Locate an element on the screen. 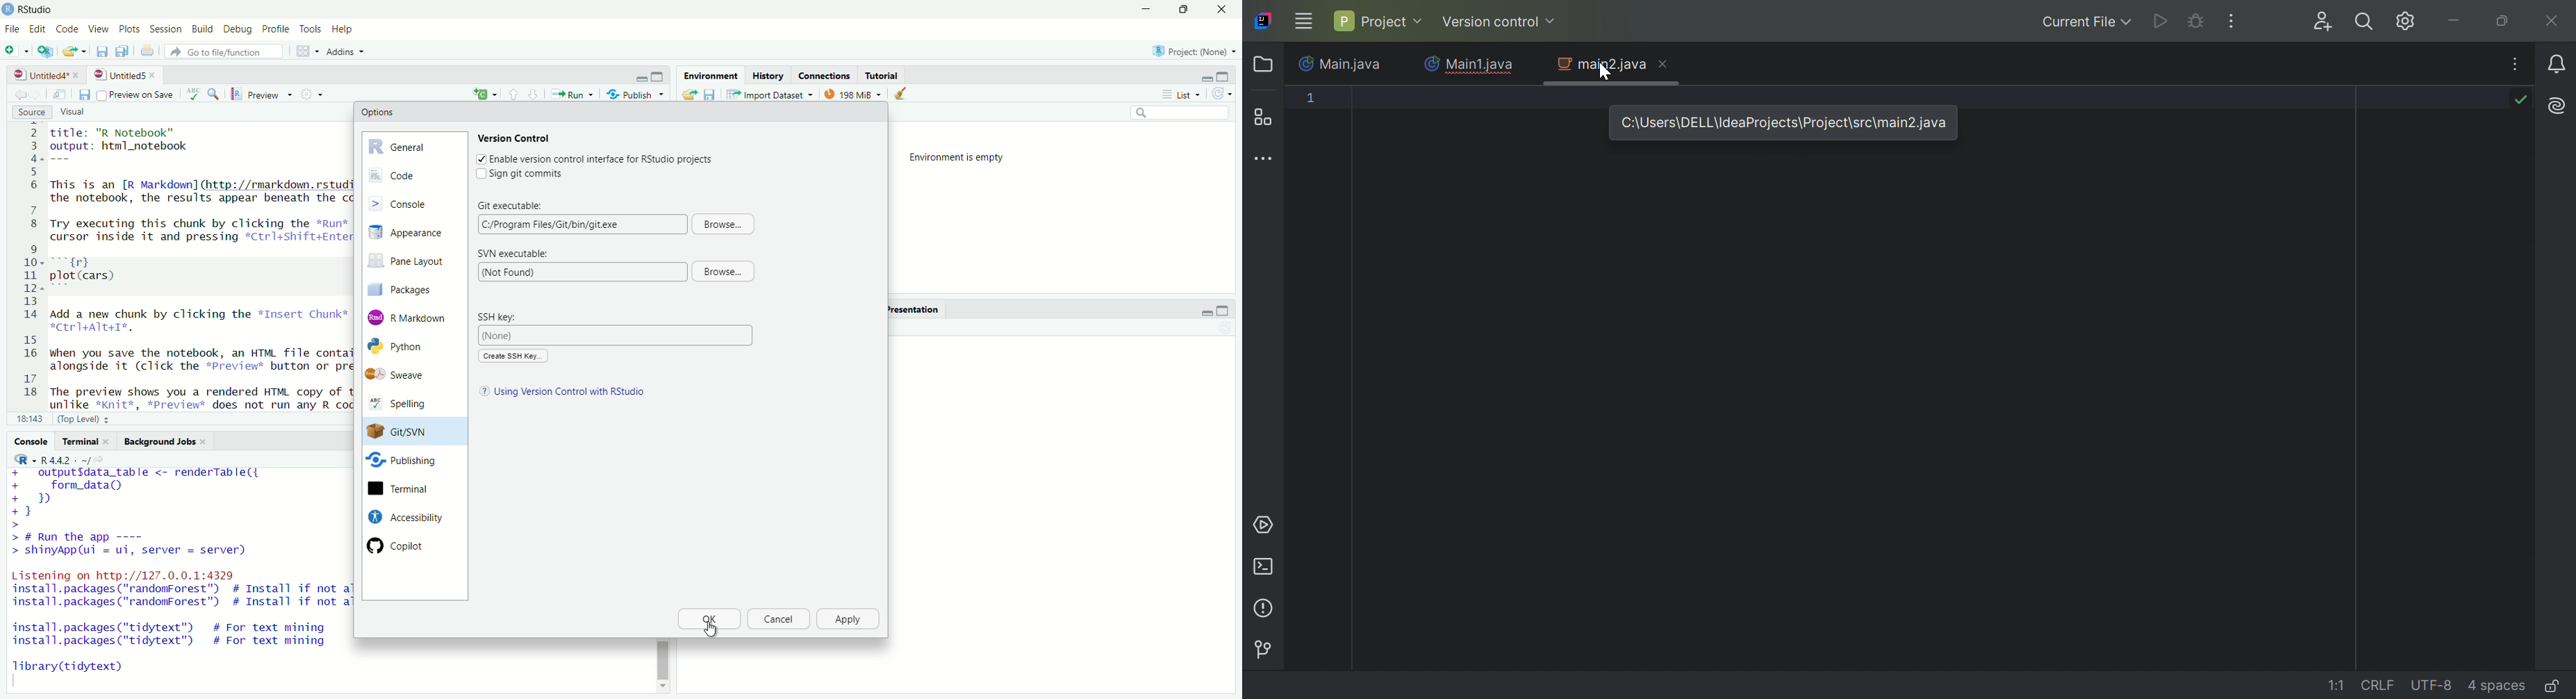 The height and width of the screenshot is (700, 2576). OK is located at coordinates (709, 619).